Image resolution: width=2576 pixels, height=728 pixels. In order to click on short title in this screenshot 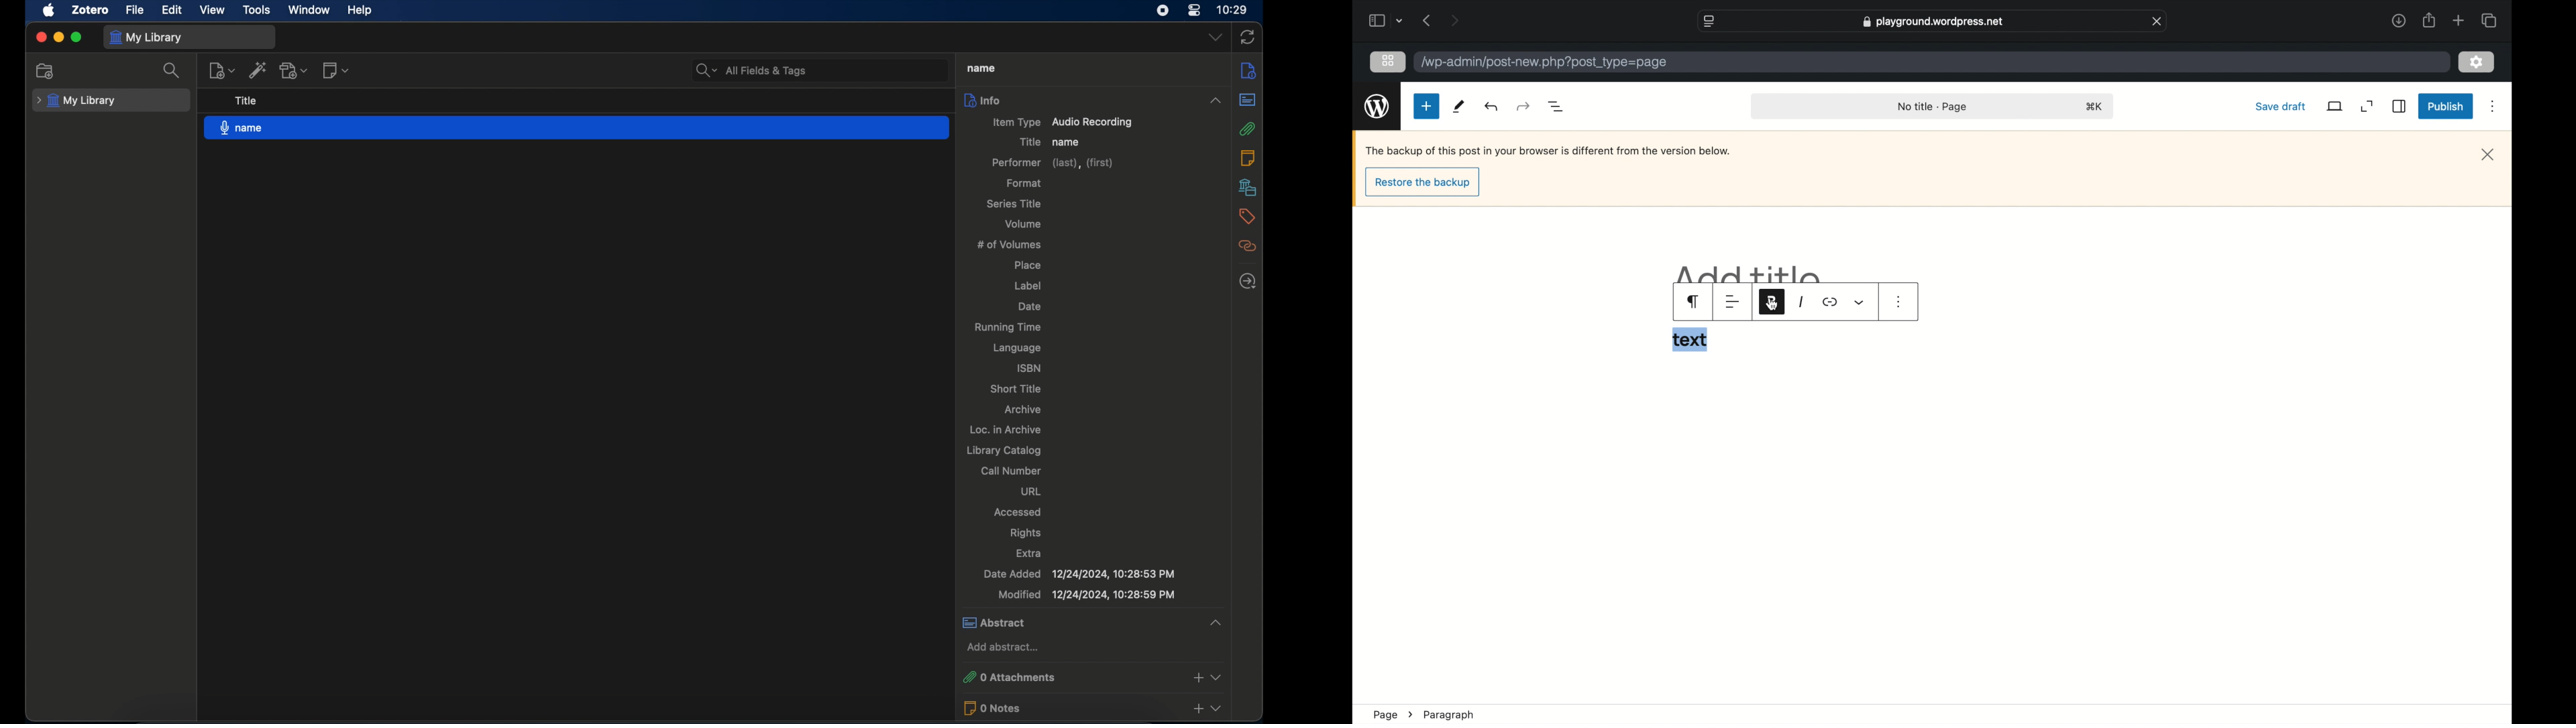, I will do `click(1017, 389)`.